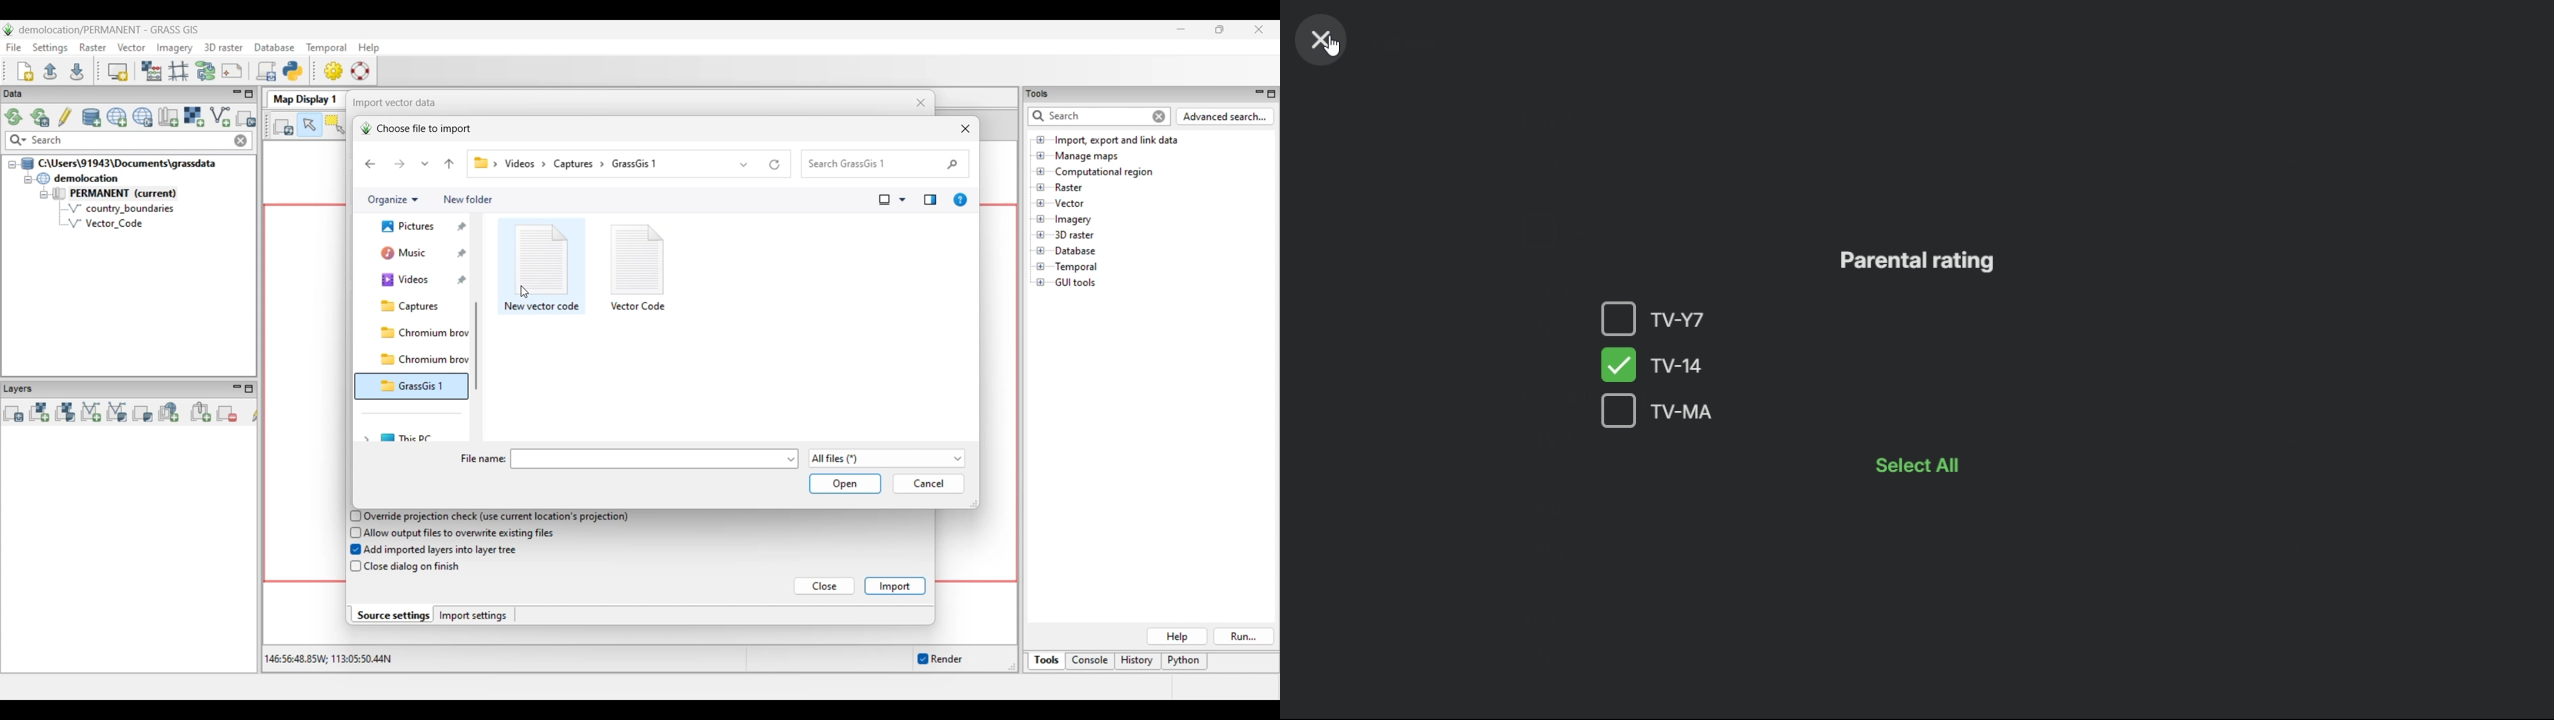 This screenshot has width=2576, height=728. Describe the element at coordinates (1334, 49) in the screenshot. I see `mouse pointer` at that location.